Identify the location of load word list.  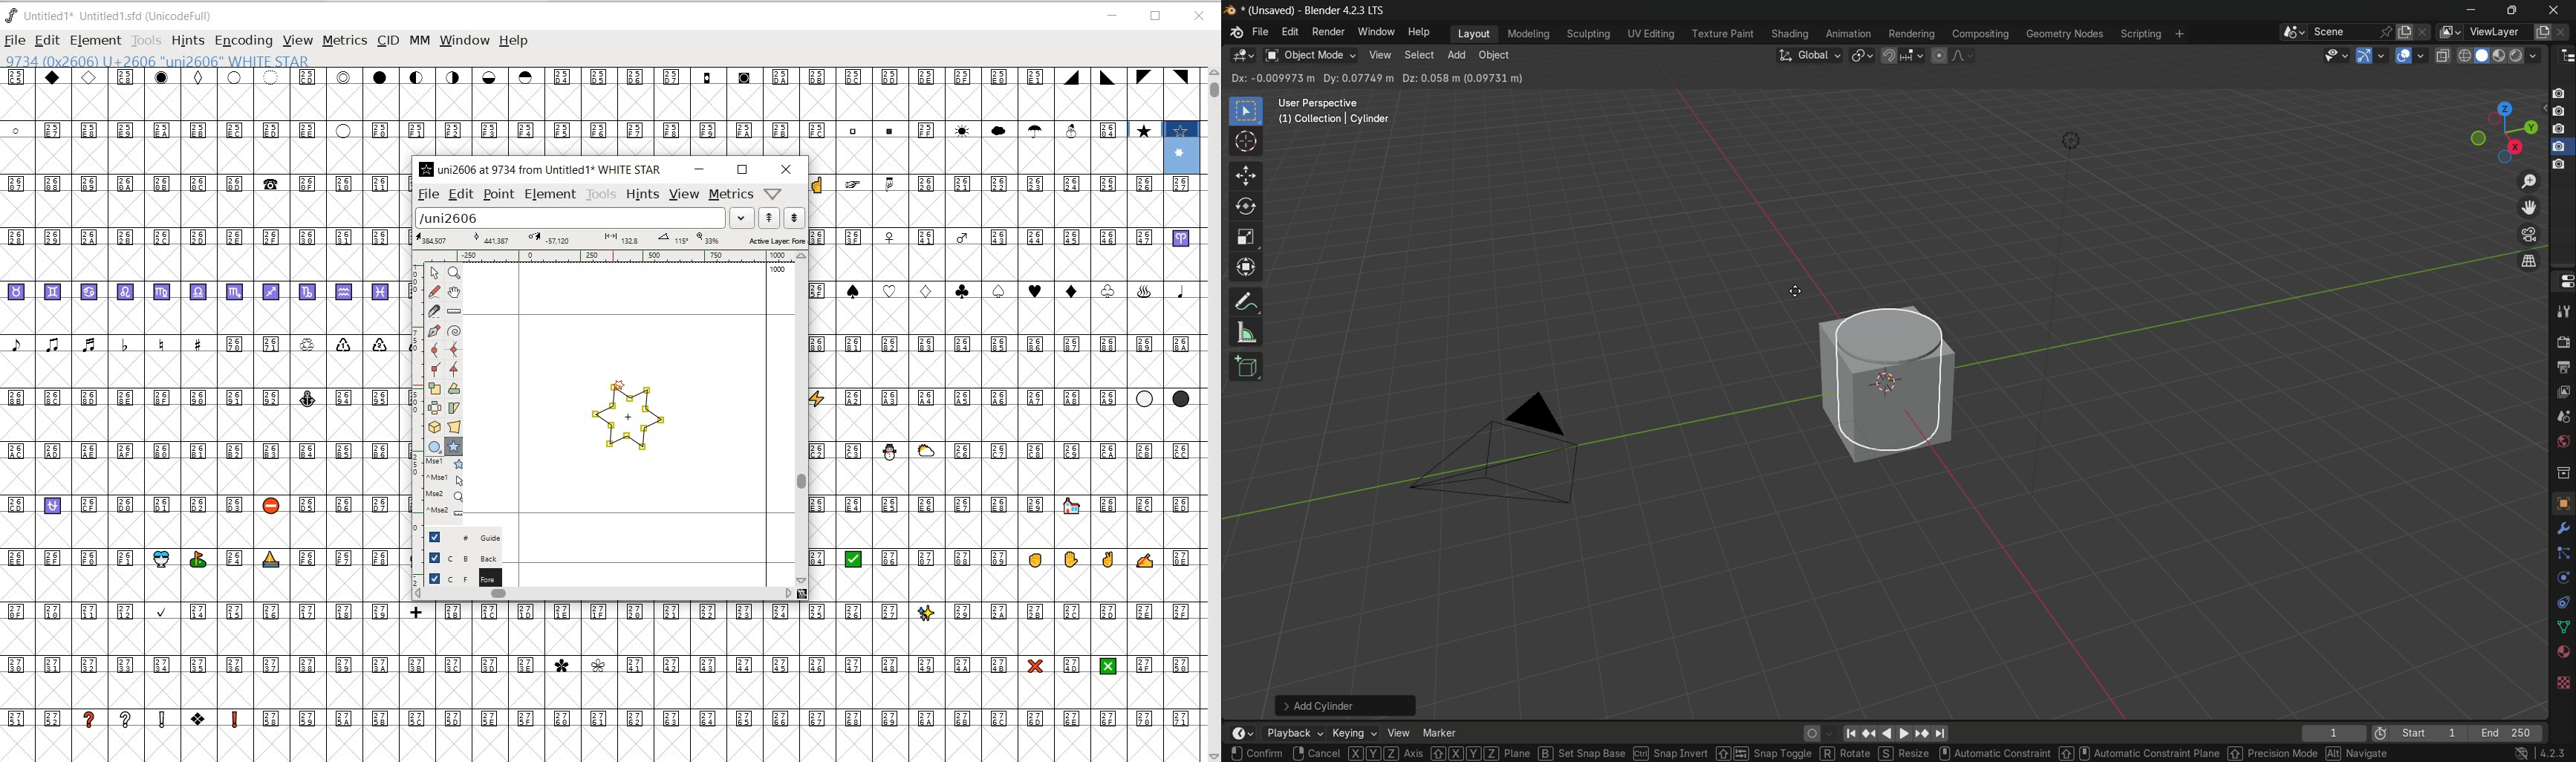
(582, 217).